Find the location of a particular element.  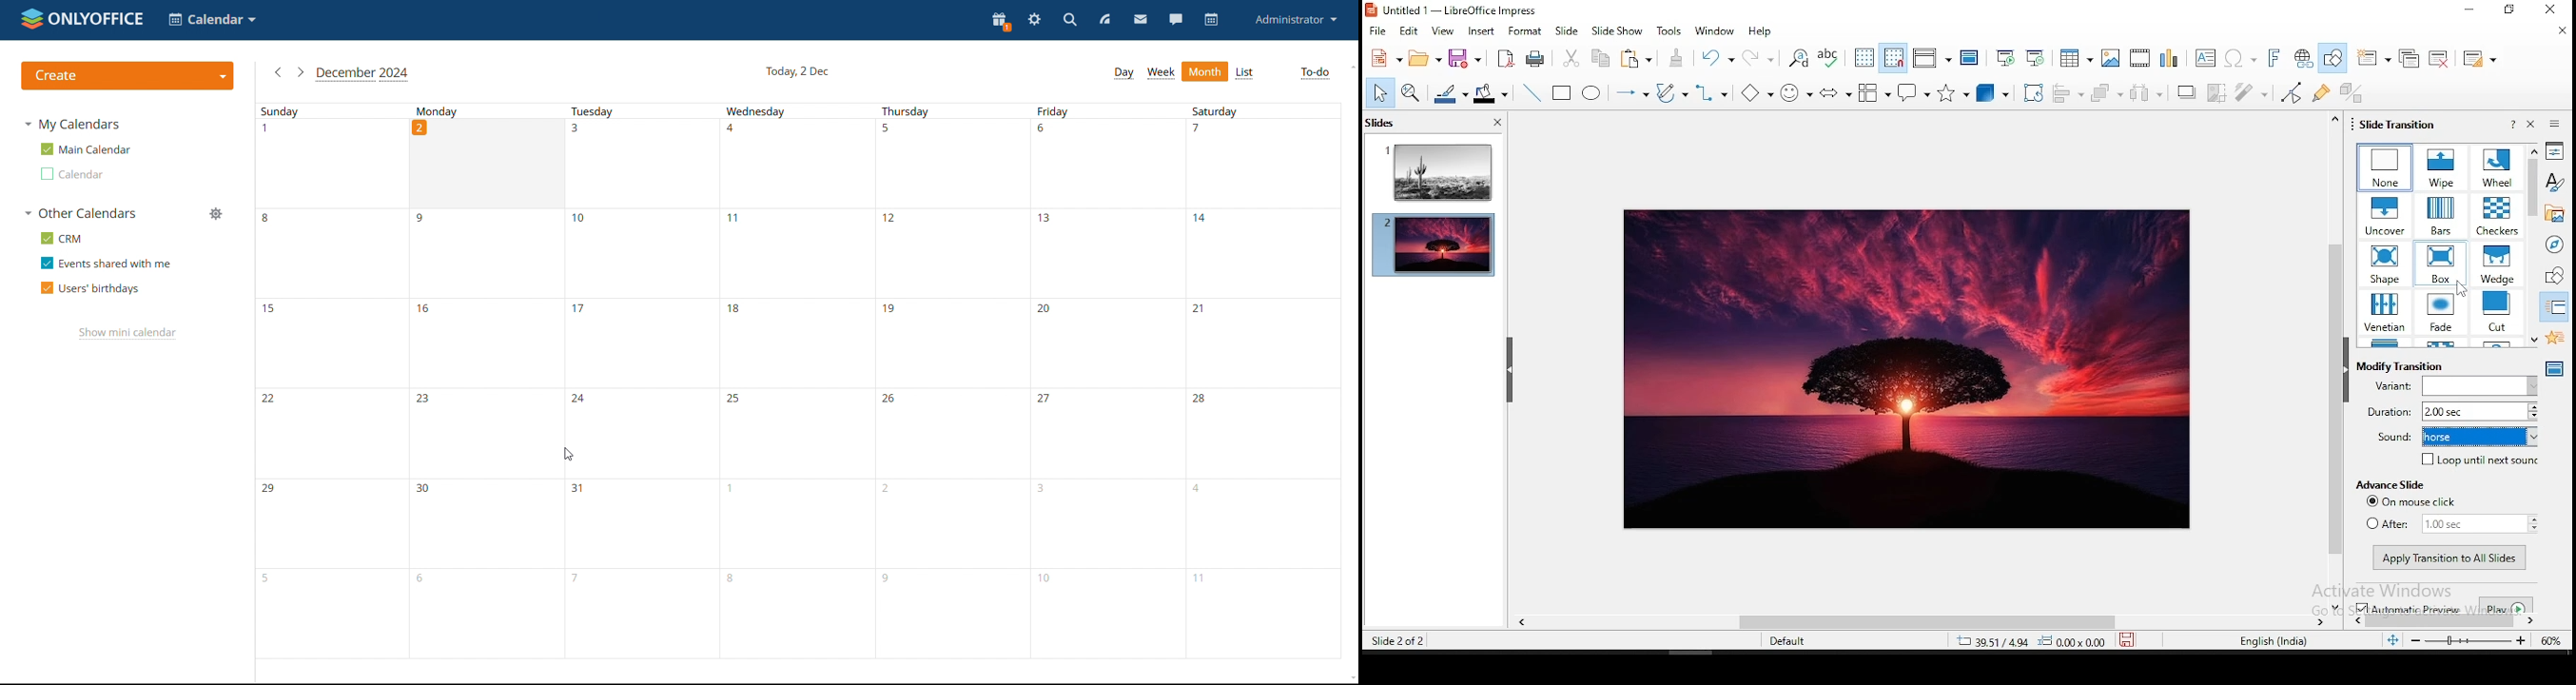

styles is located at coordinates (2551, 185).